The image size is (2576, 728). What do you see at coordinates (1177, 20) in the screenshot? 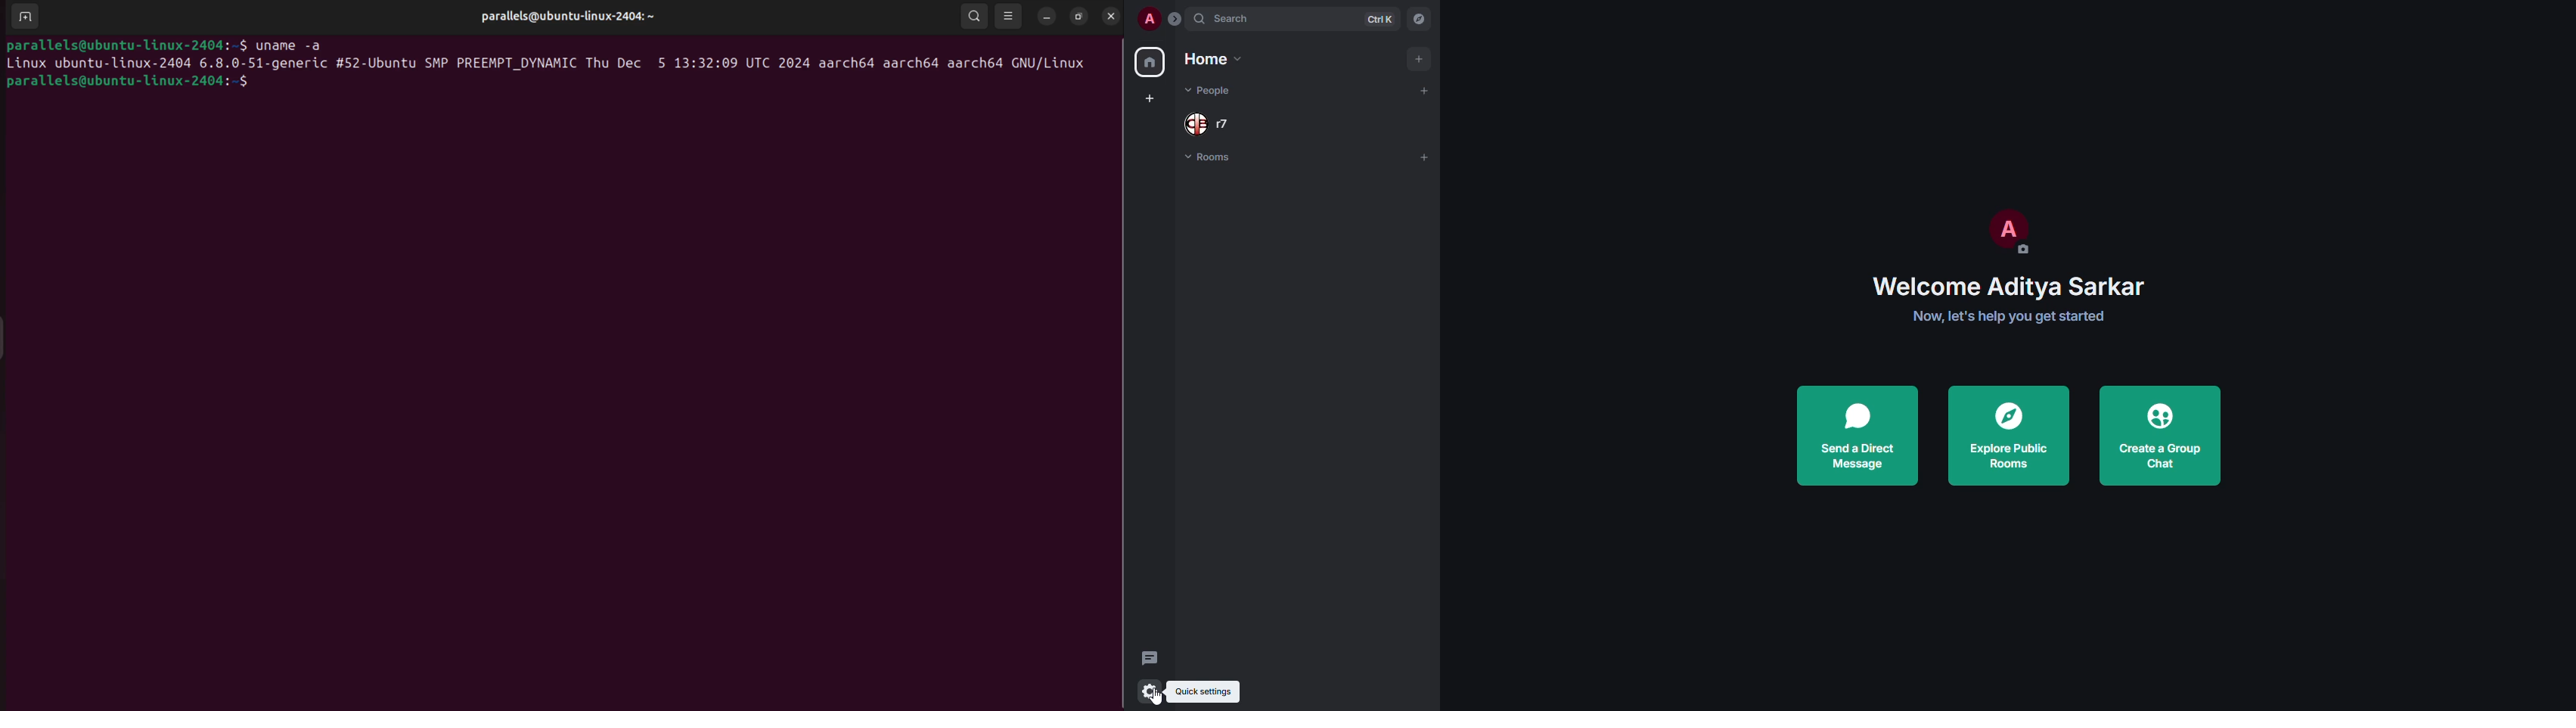
I see `expand` at bounding box center [1177, 20].